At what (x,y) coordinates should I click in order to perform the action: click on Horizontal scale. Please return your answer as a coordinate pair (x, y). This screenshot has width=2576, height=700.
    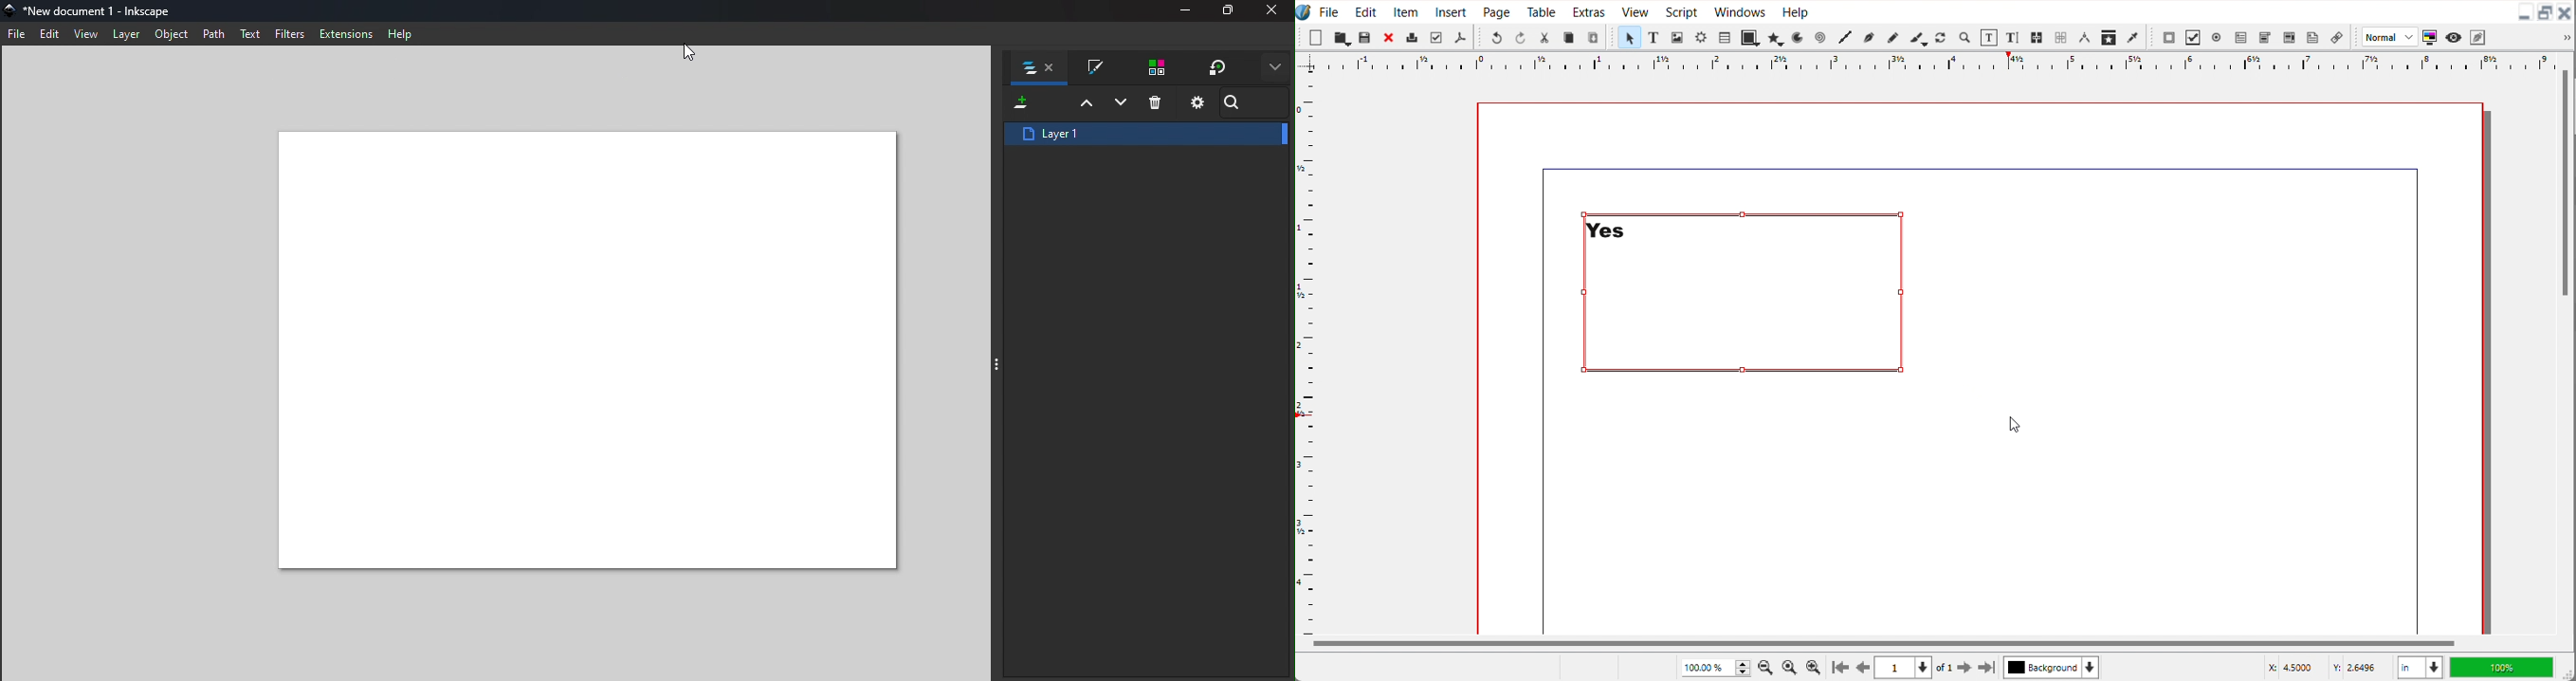
    Looking at the image, I should click on (1936, 62).